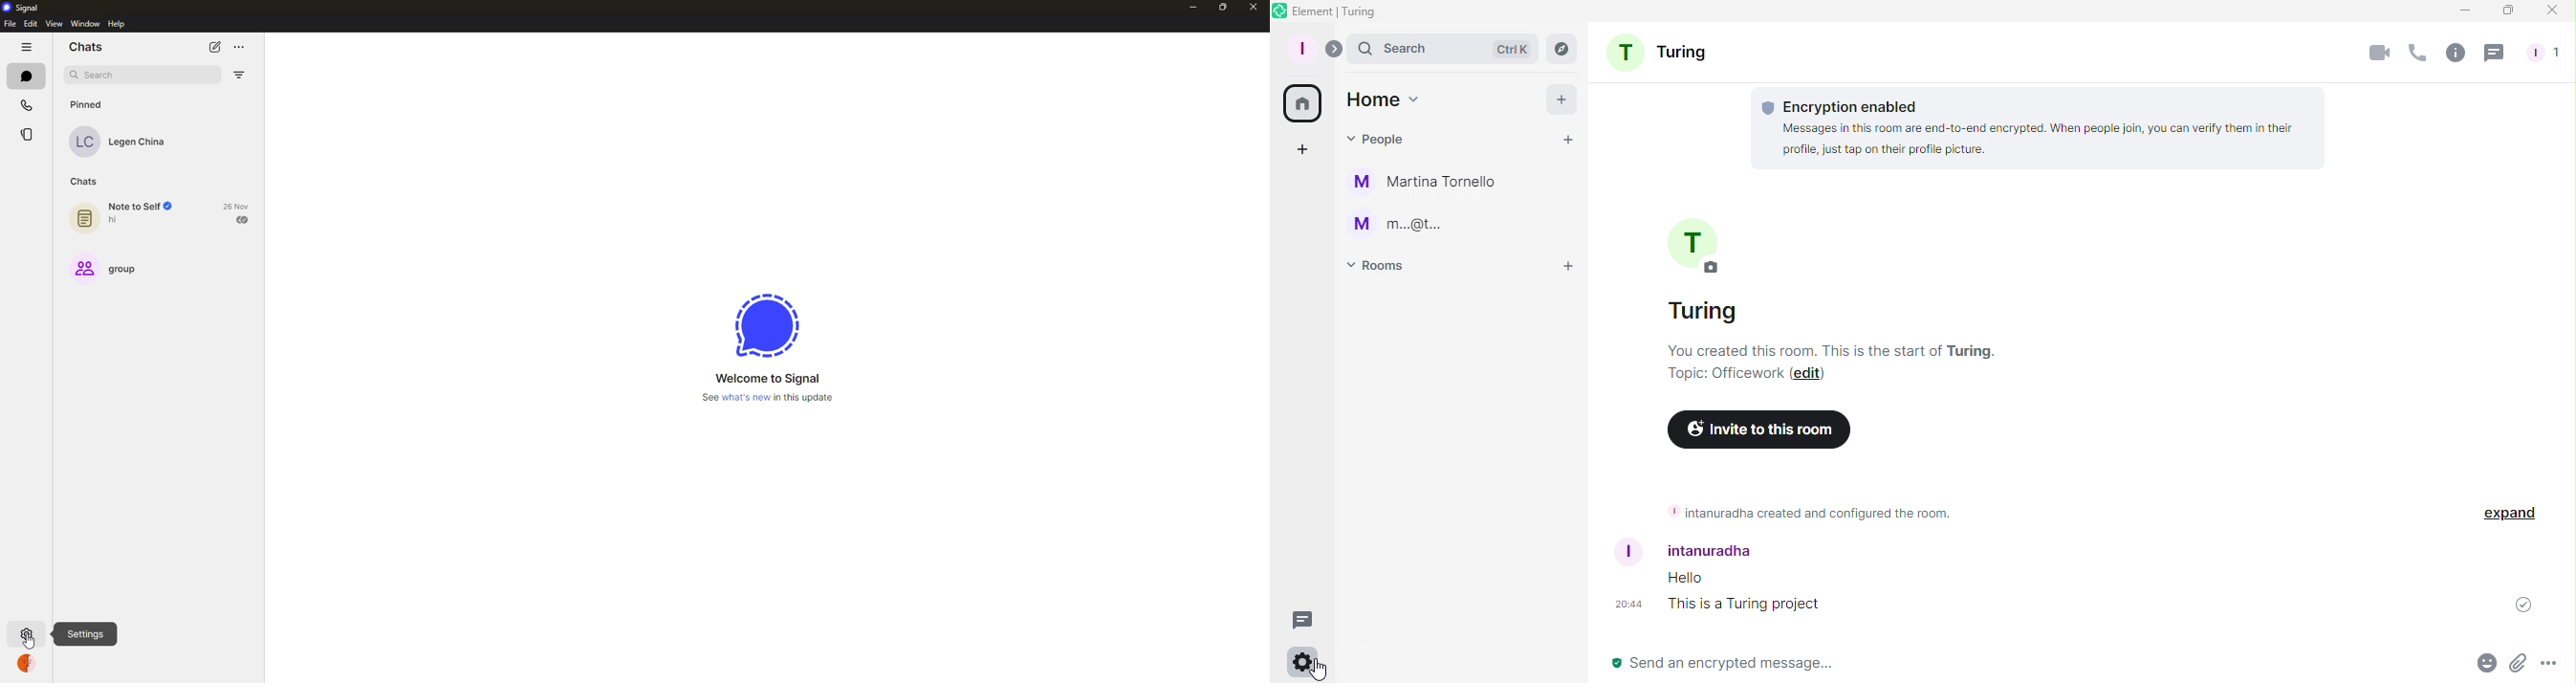  What do you see at coordinates (1556, 97) in the screenshot?
I see `Add` at bounding box center [1556, 97].